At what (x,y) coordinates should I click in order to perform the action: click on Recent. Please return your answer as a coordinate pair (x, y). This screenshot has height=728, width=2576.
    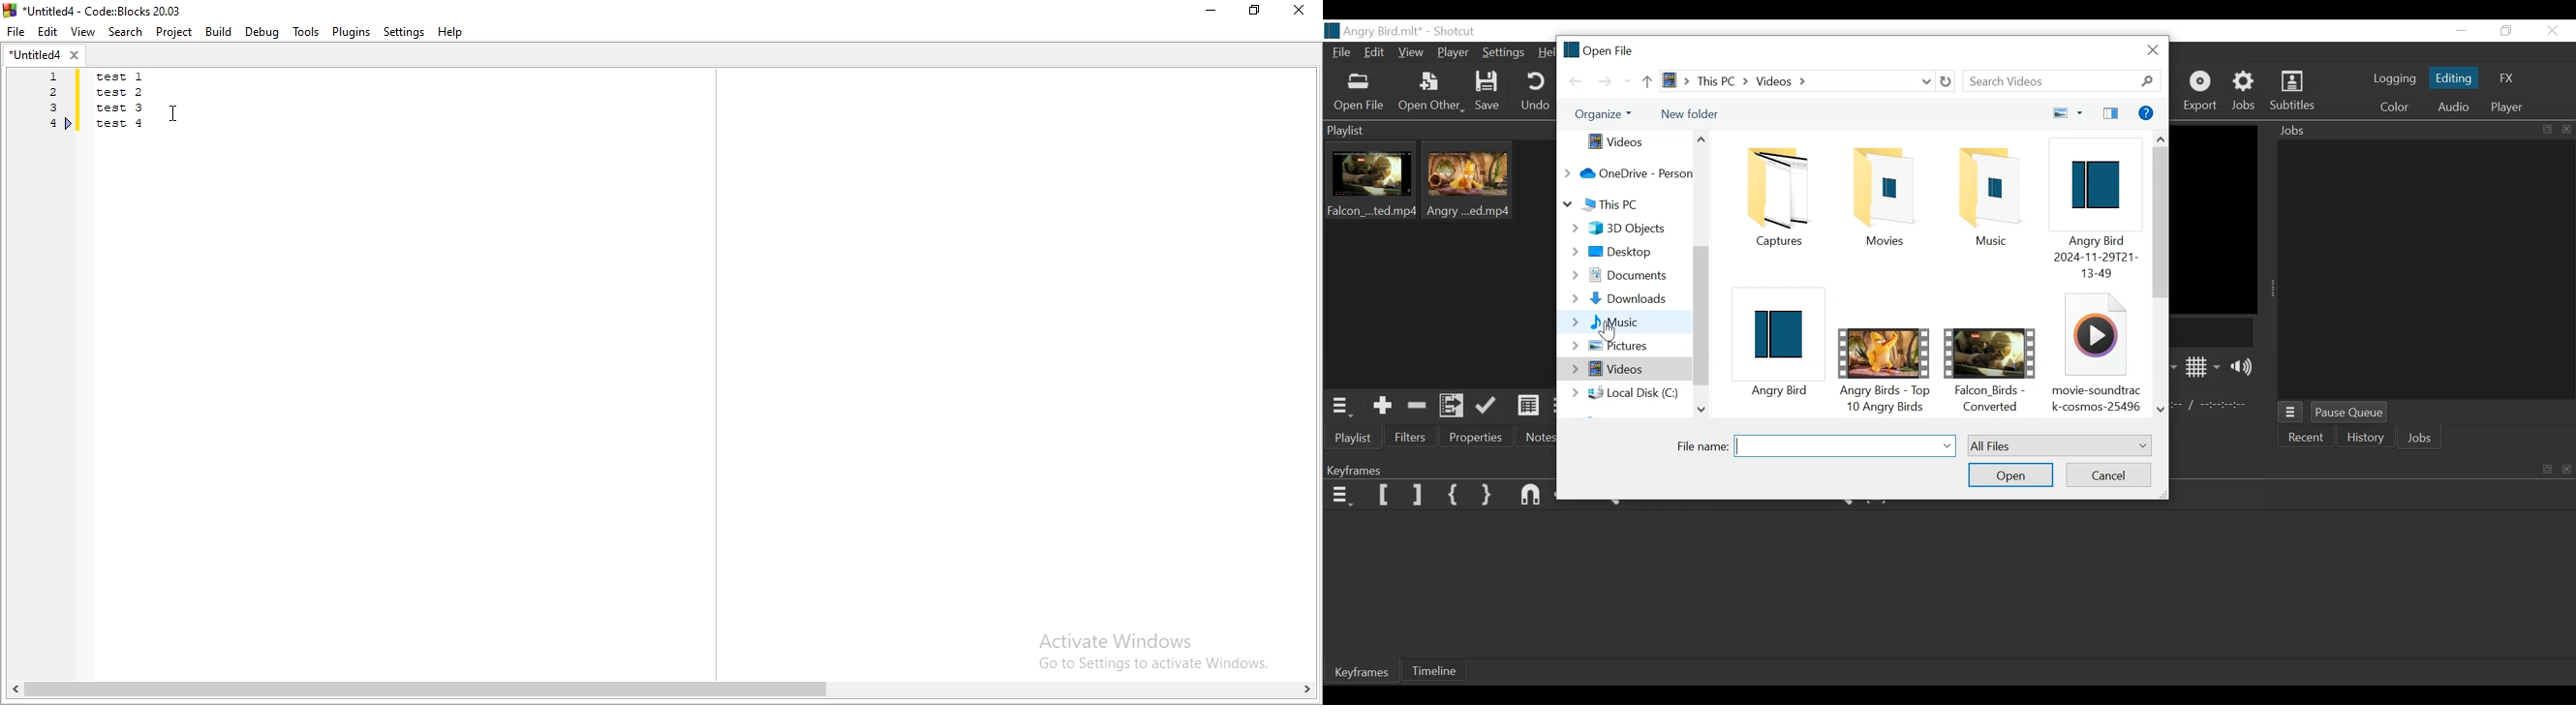
    Looking at the image, I should click on (2308, 439).